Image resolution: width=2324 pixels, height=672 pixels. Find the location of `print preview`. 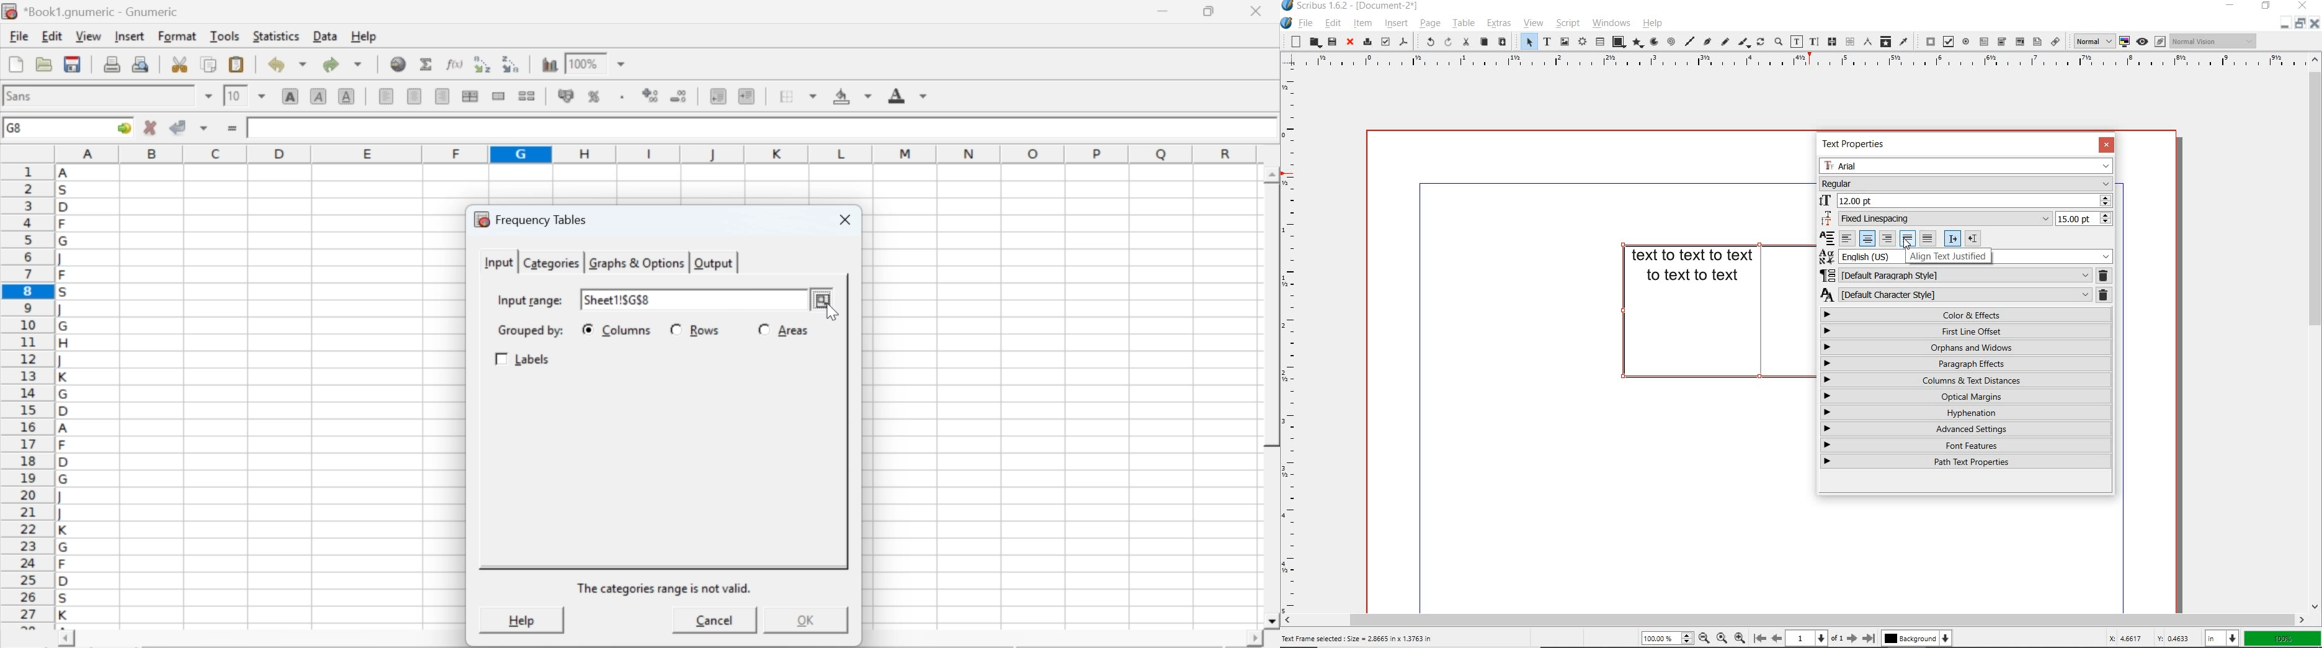

print preview is located at coordinates (141, 63).